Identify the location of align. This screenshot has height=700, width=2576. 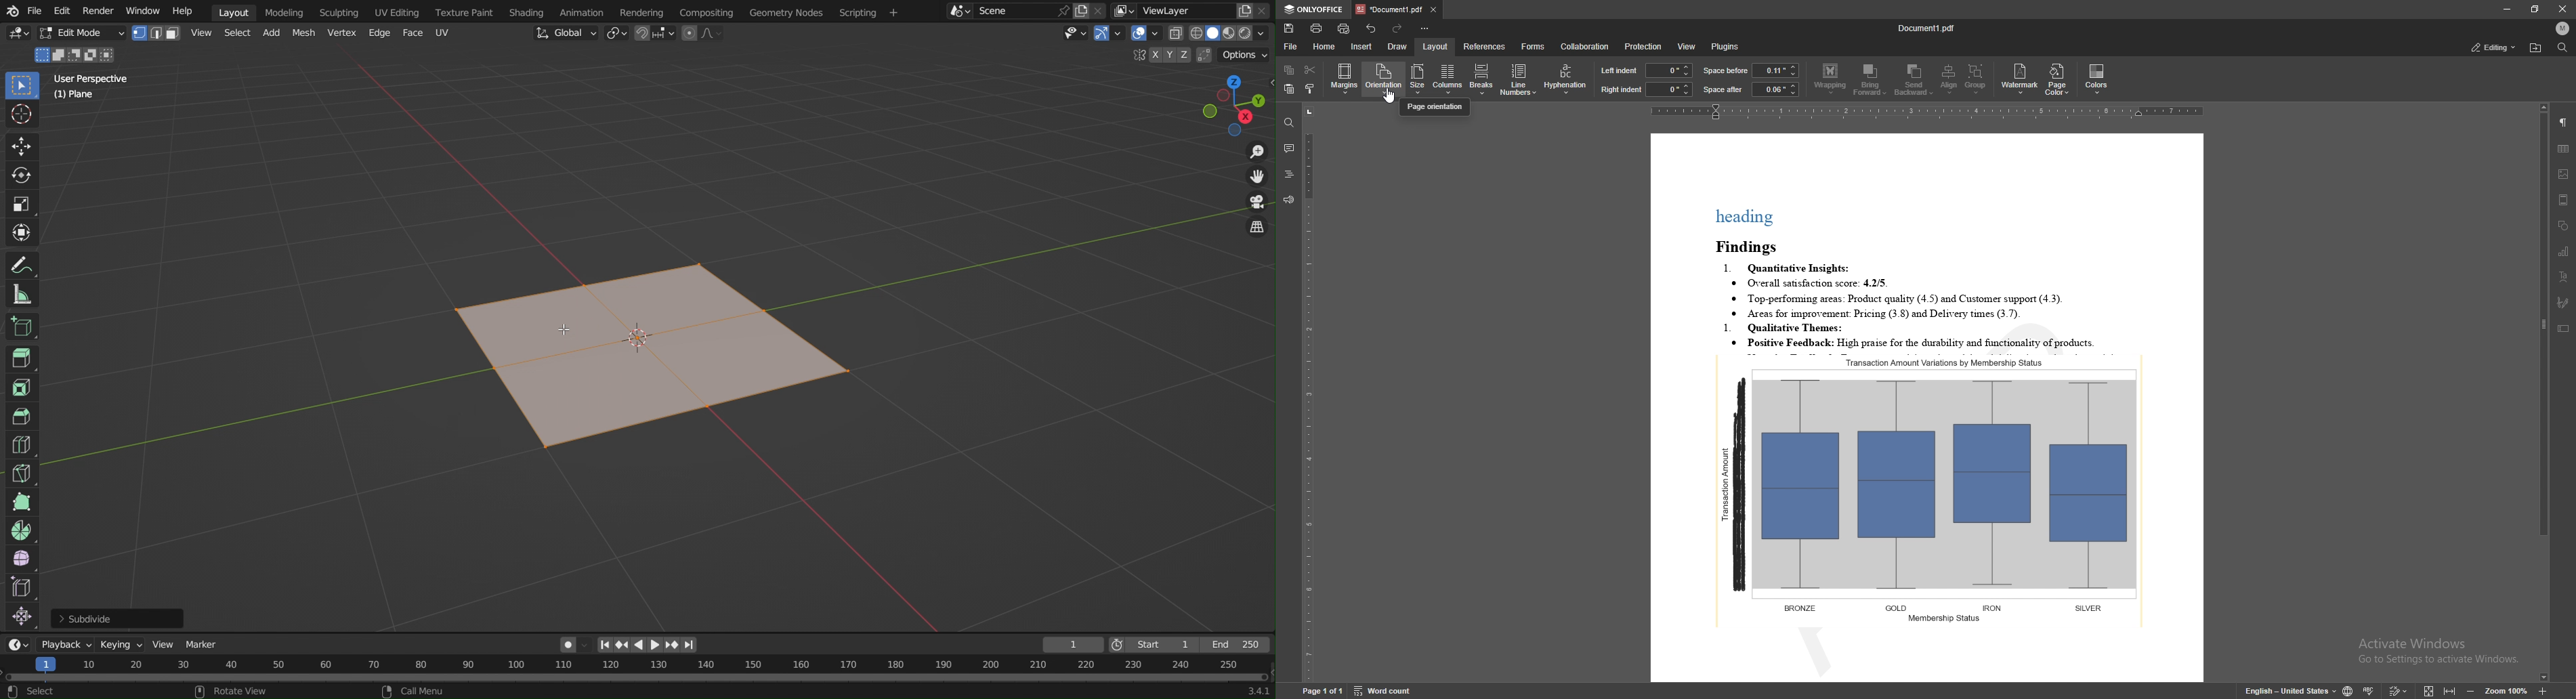
(1949, 79).